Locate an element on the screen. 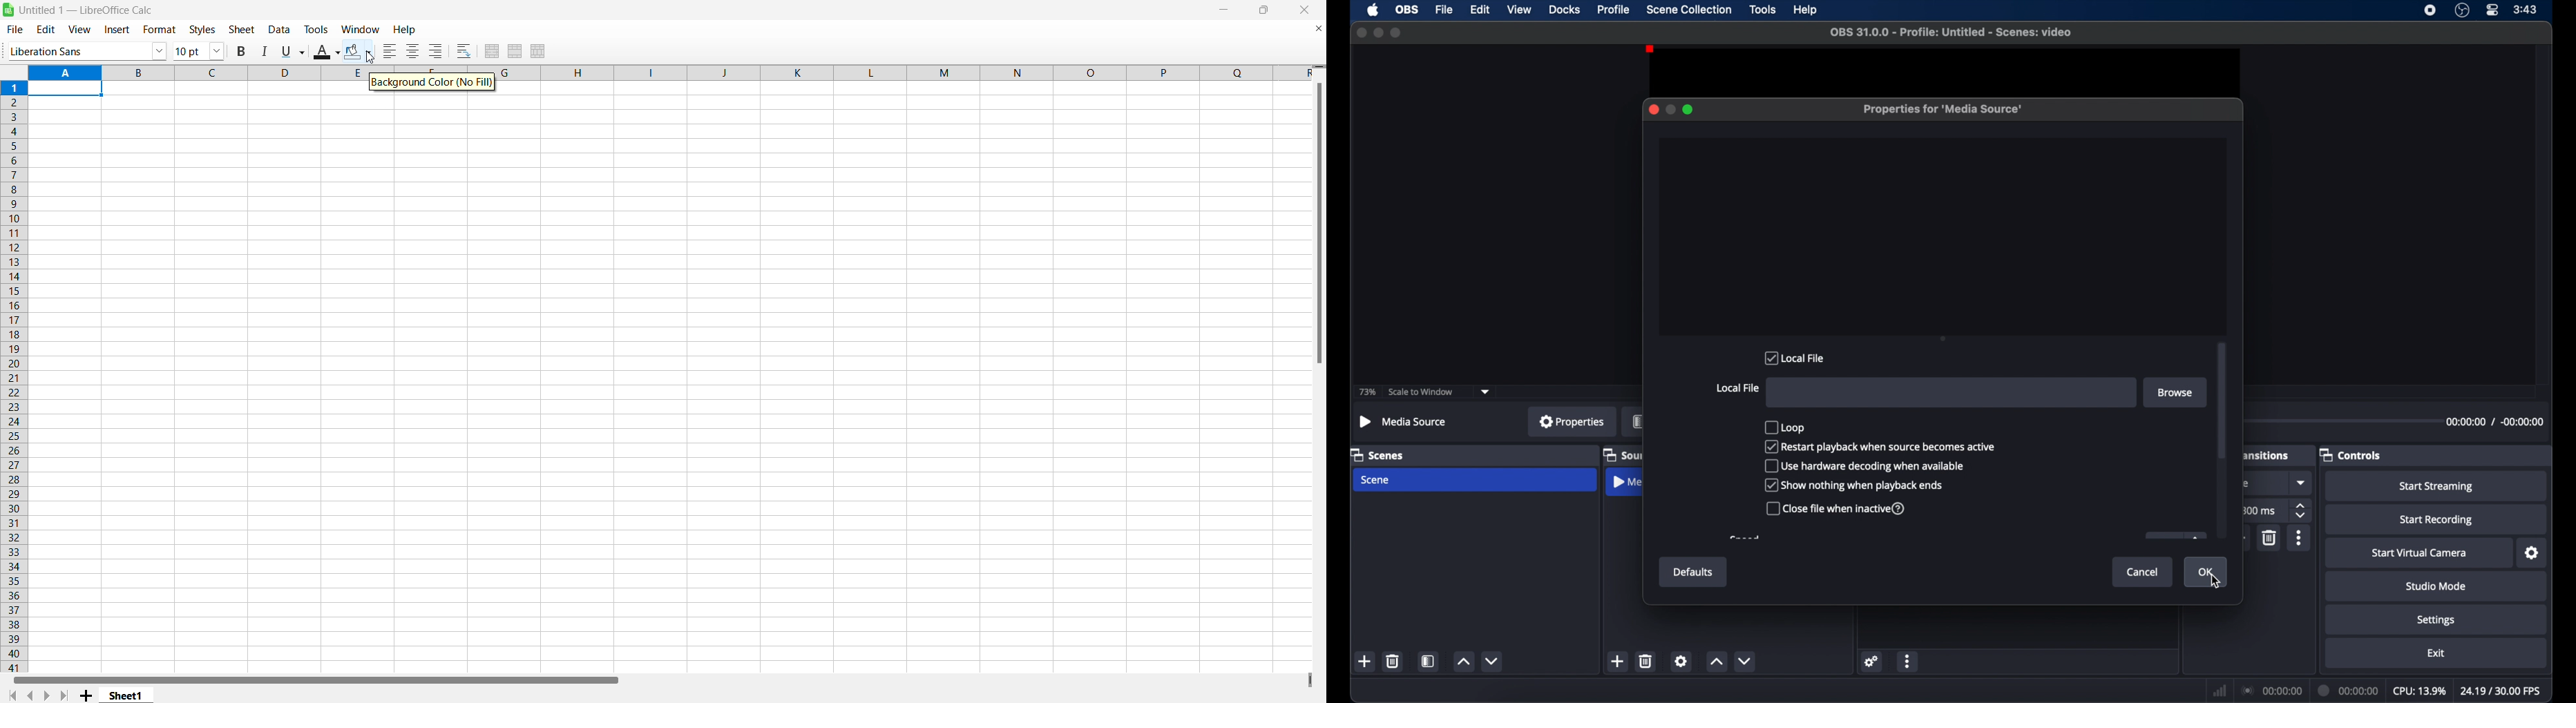 Image resolution: width=2576 pixels, height=728 pixels. local file is located at coordinates (1738, 388).